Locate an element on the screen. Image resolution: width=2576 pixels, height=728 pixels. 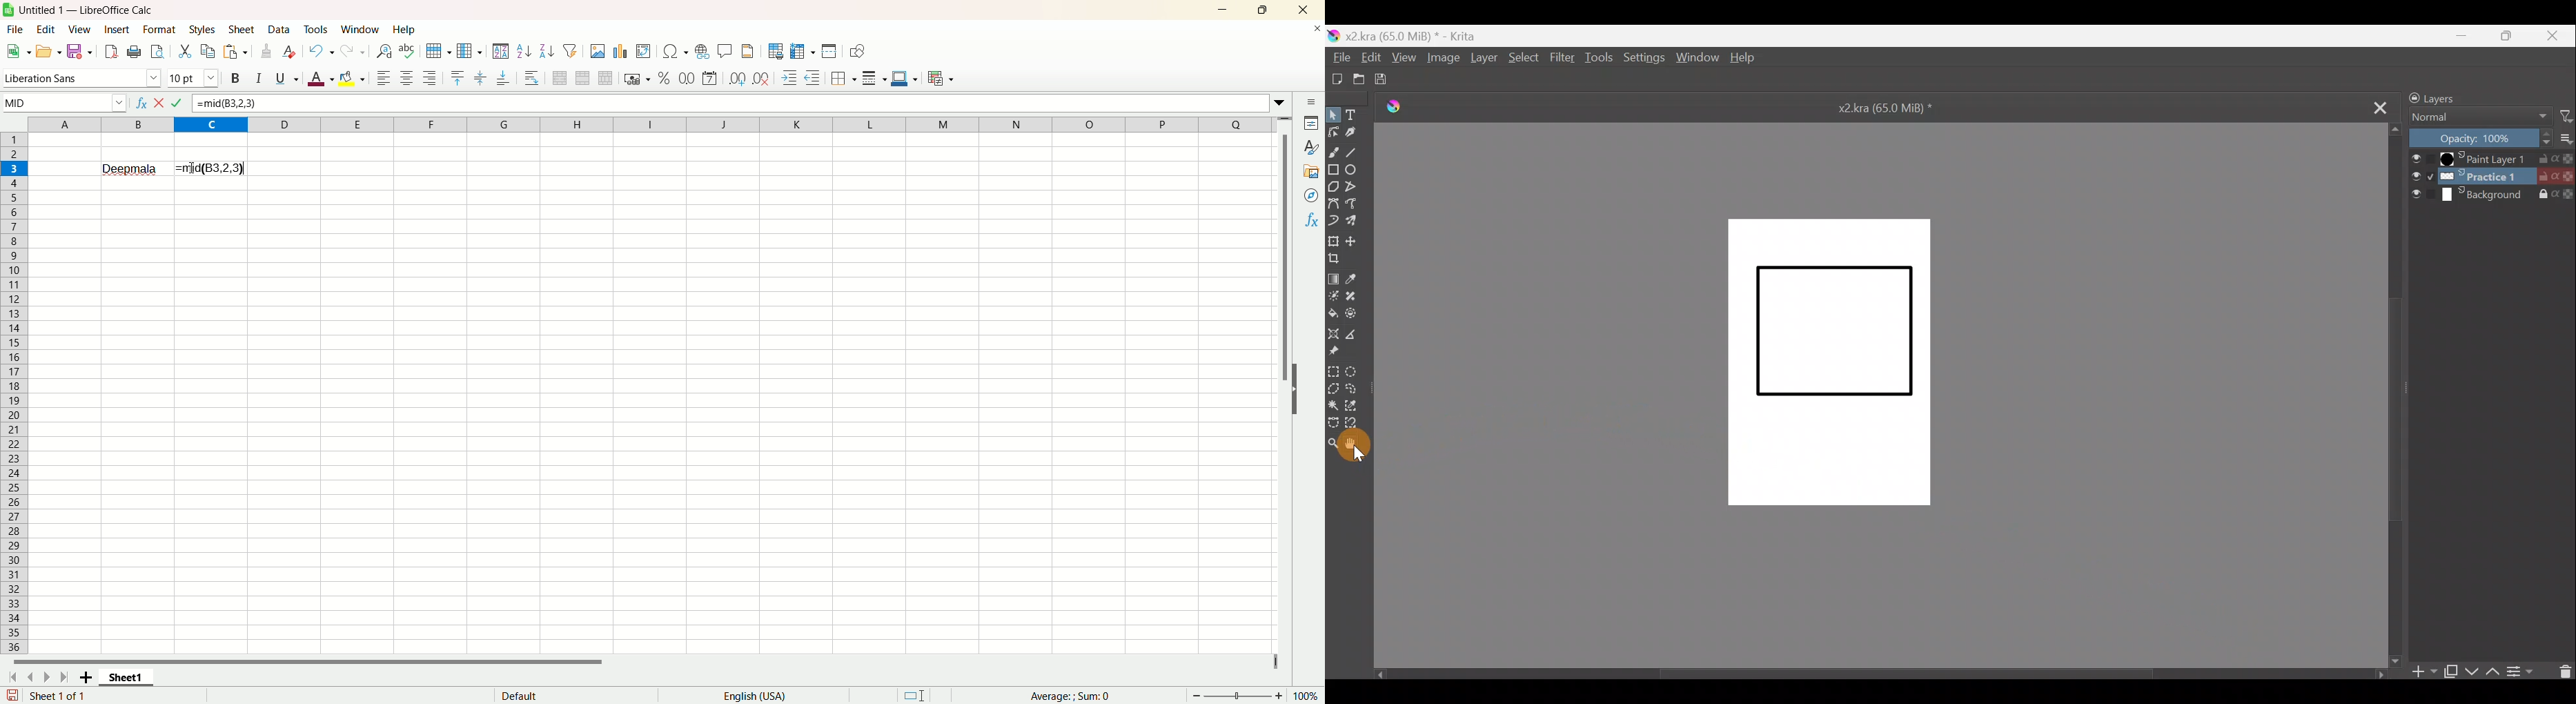
Help is located at coordinates (1748, 59).